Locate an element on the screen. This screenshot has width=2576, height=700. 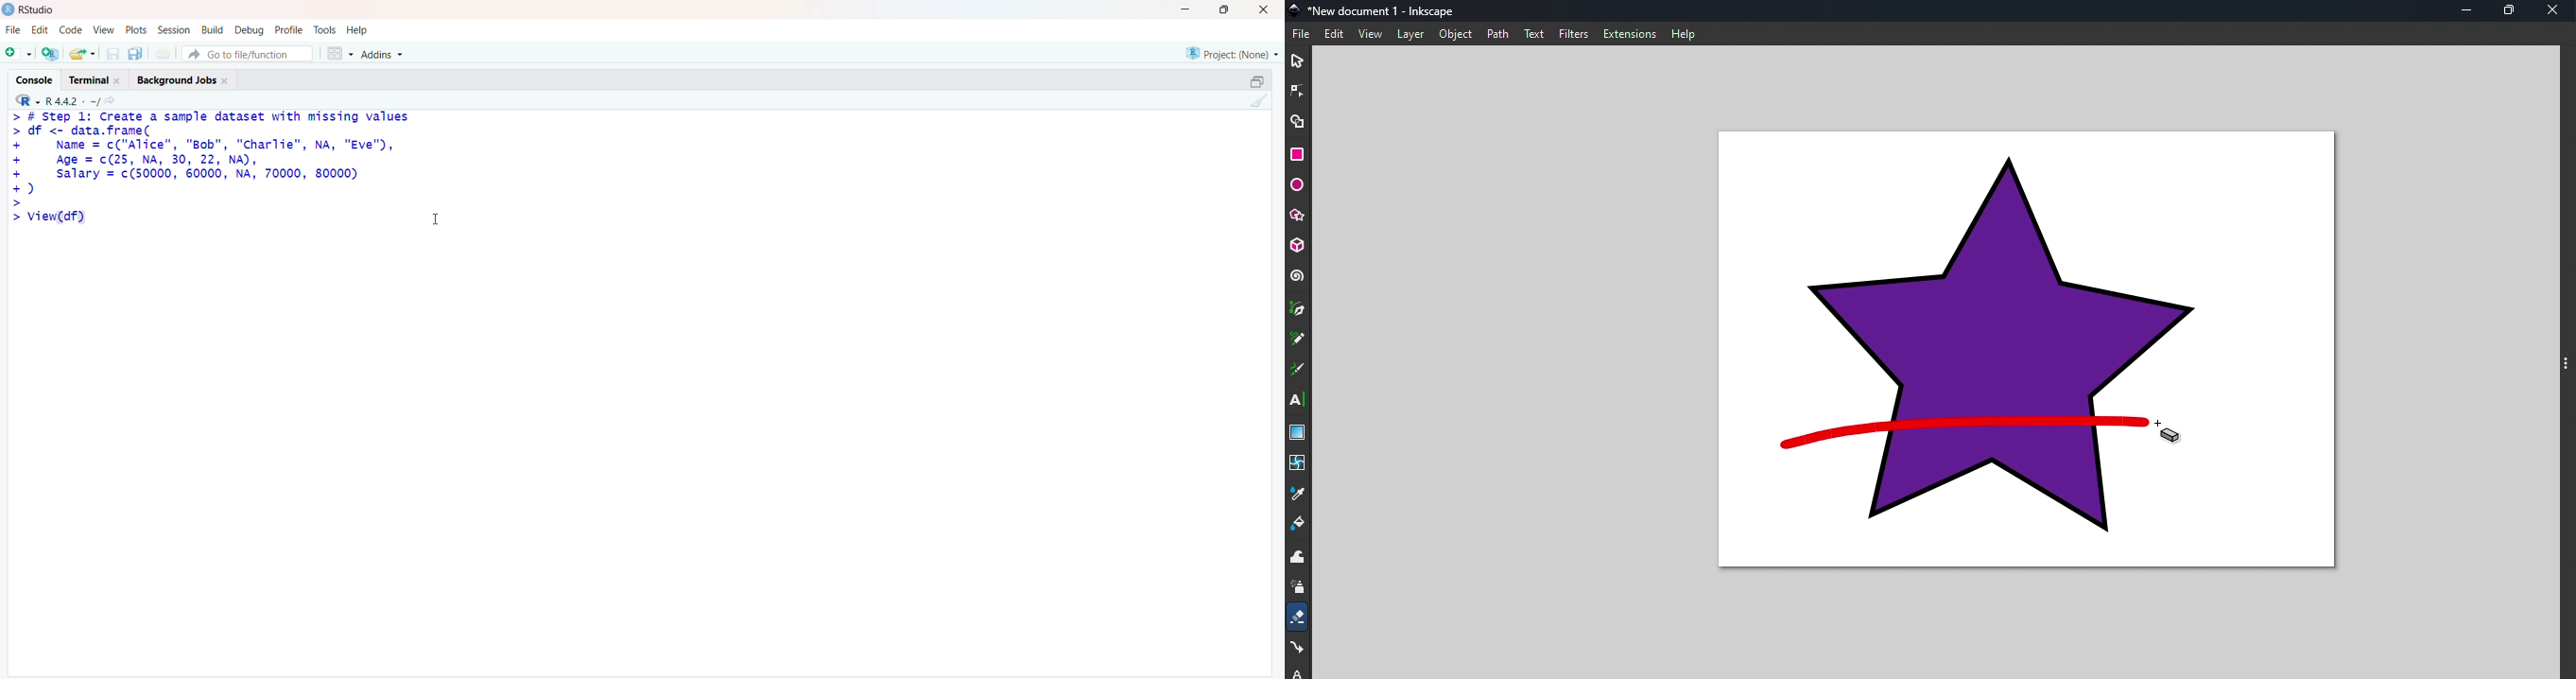
Terminal is located at coordinates (96, 79).